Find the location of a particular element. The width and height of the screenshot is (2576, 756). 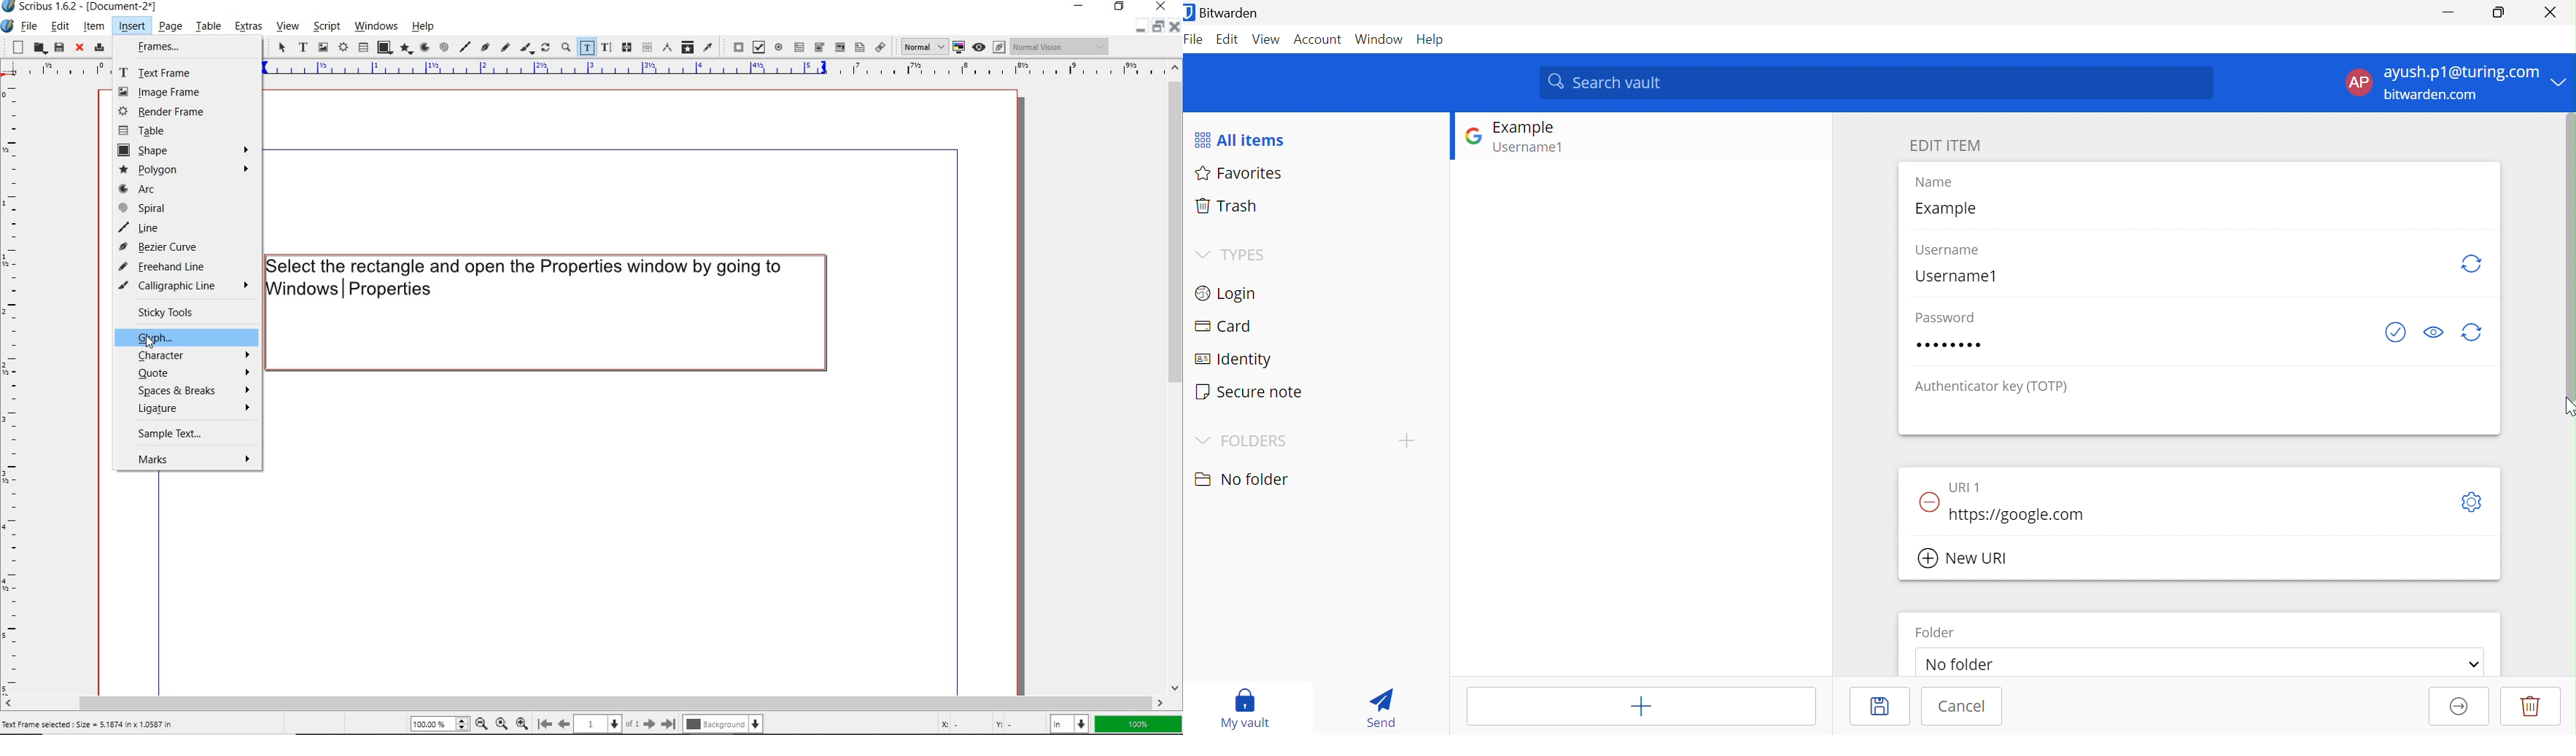

sample text is located at coordinates (180, 432).